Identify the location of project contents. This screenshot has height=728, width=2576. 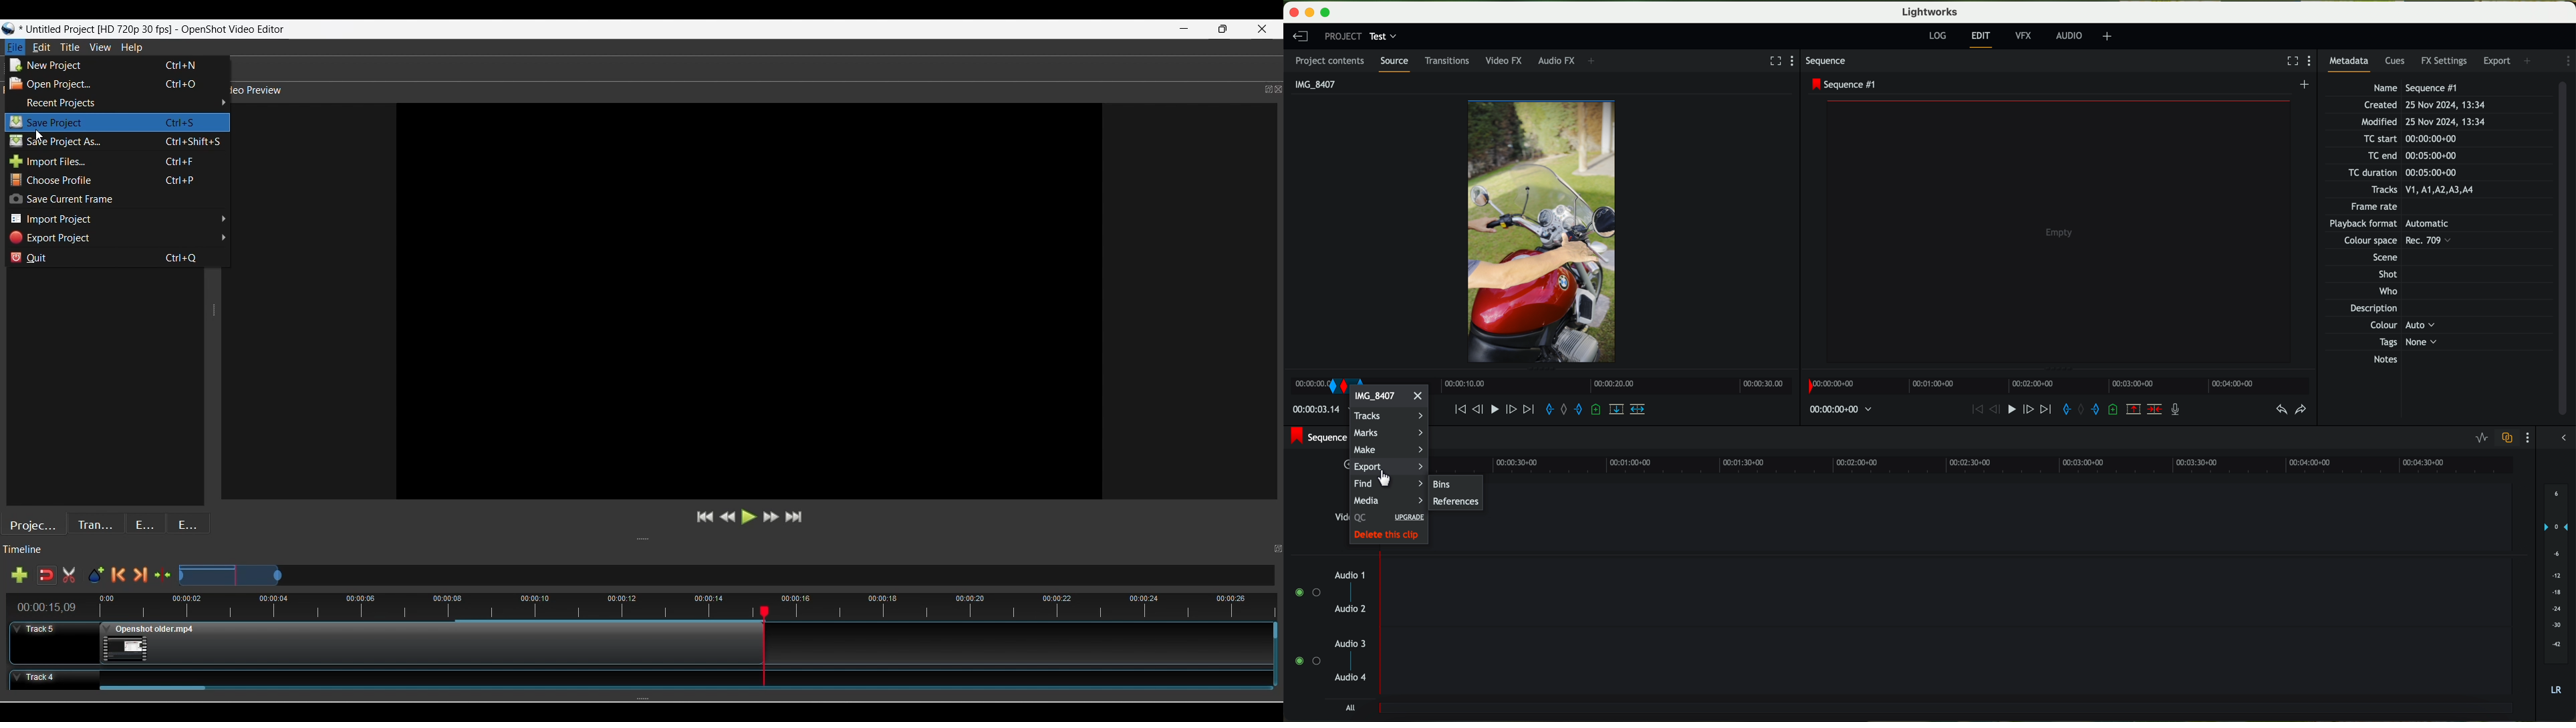
(1331, 61).